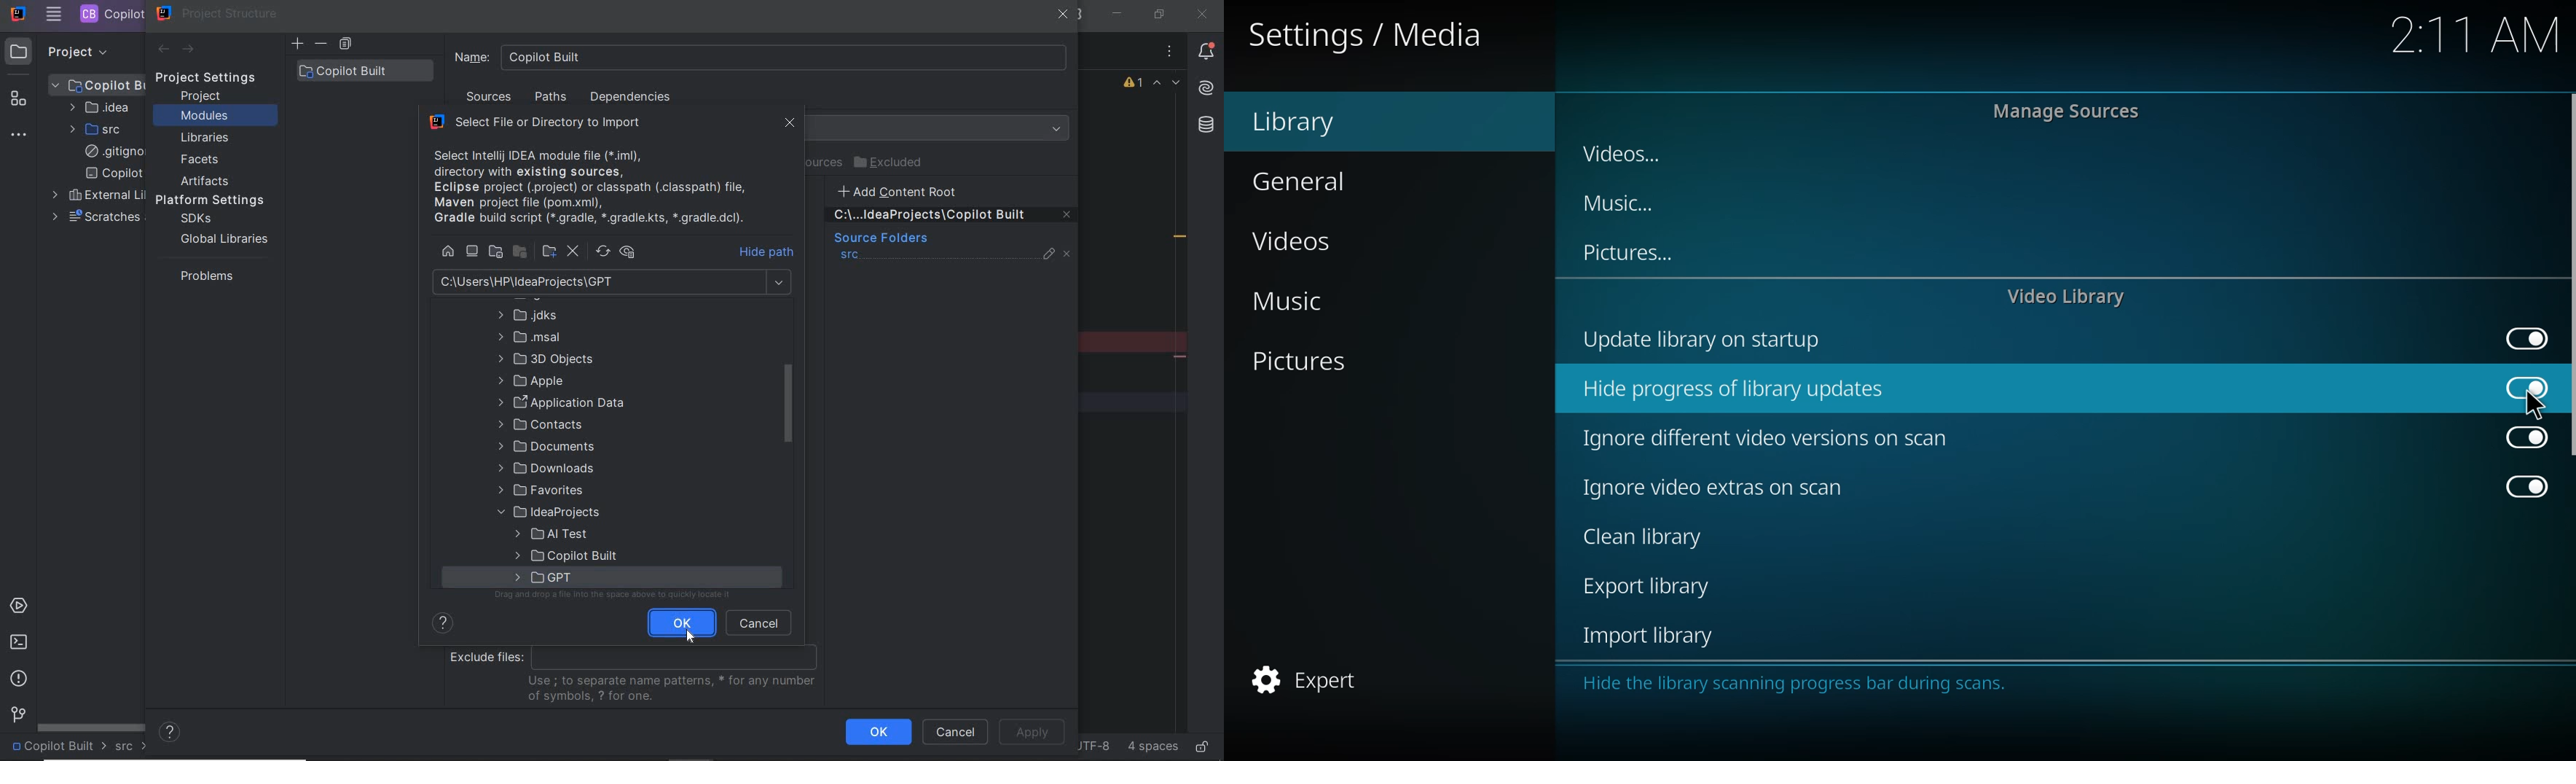 The image size is (2576, 784). Describe the element at coordinates (111, 152) in the screenshot. I see `.gitignore` at that location.